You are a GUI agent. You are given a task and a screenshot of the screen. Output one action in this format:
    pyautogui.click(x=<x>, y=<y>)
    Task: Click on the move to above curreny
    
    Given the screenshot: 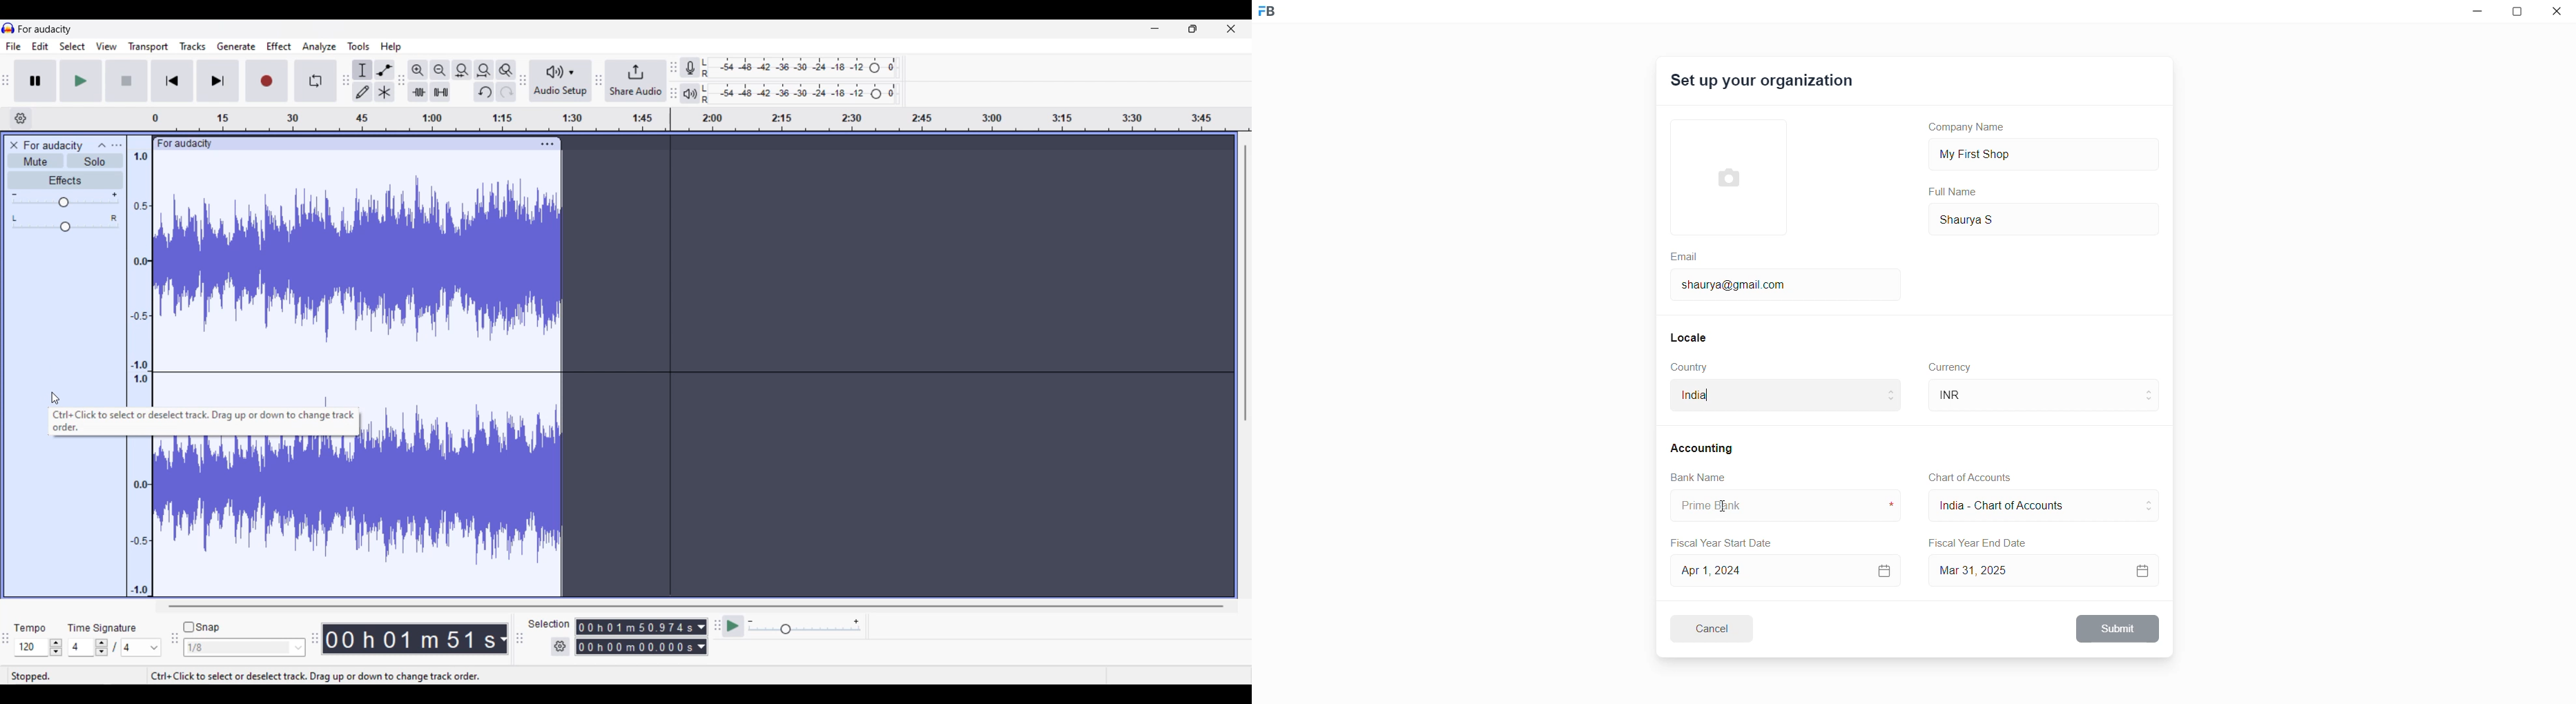 What is the action you would take?
    pyautogui.click(x=2152, y=389)
    